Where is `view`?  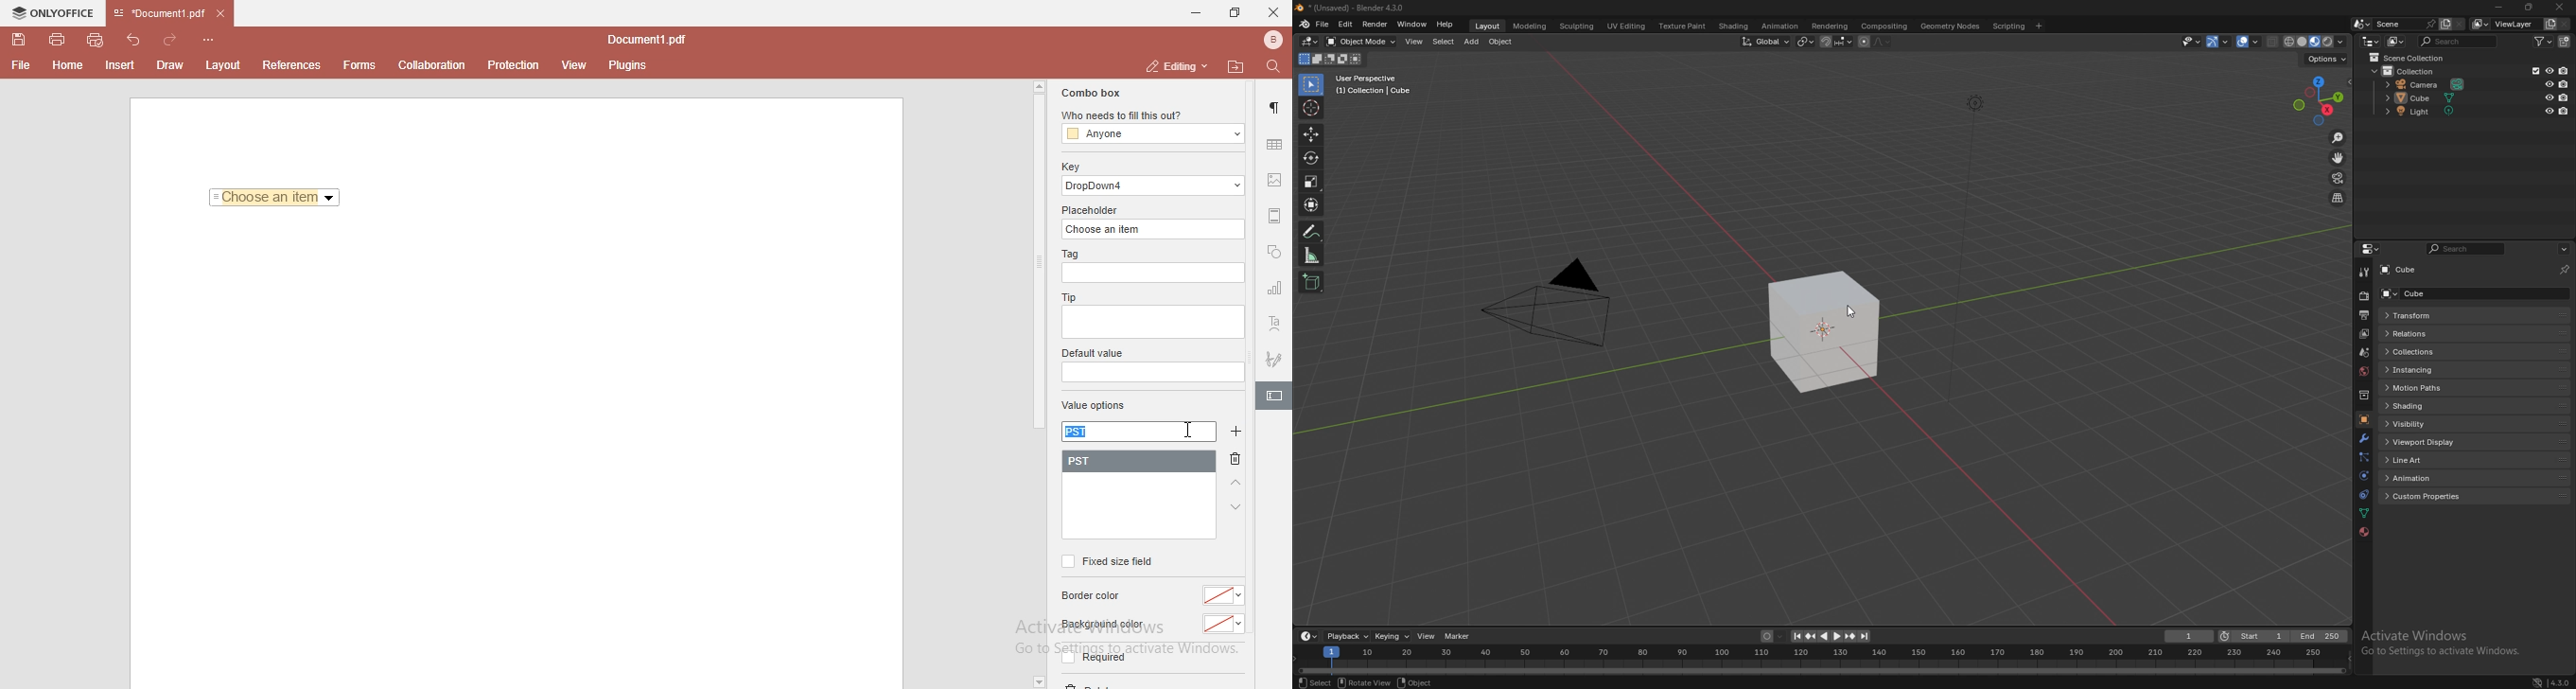 view is located at coordinates (1414, 41).